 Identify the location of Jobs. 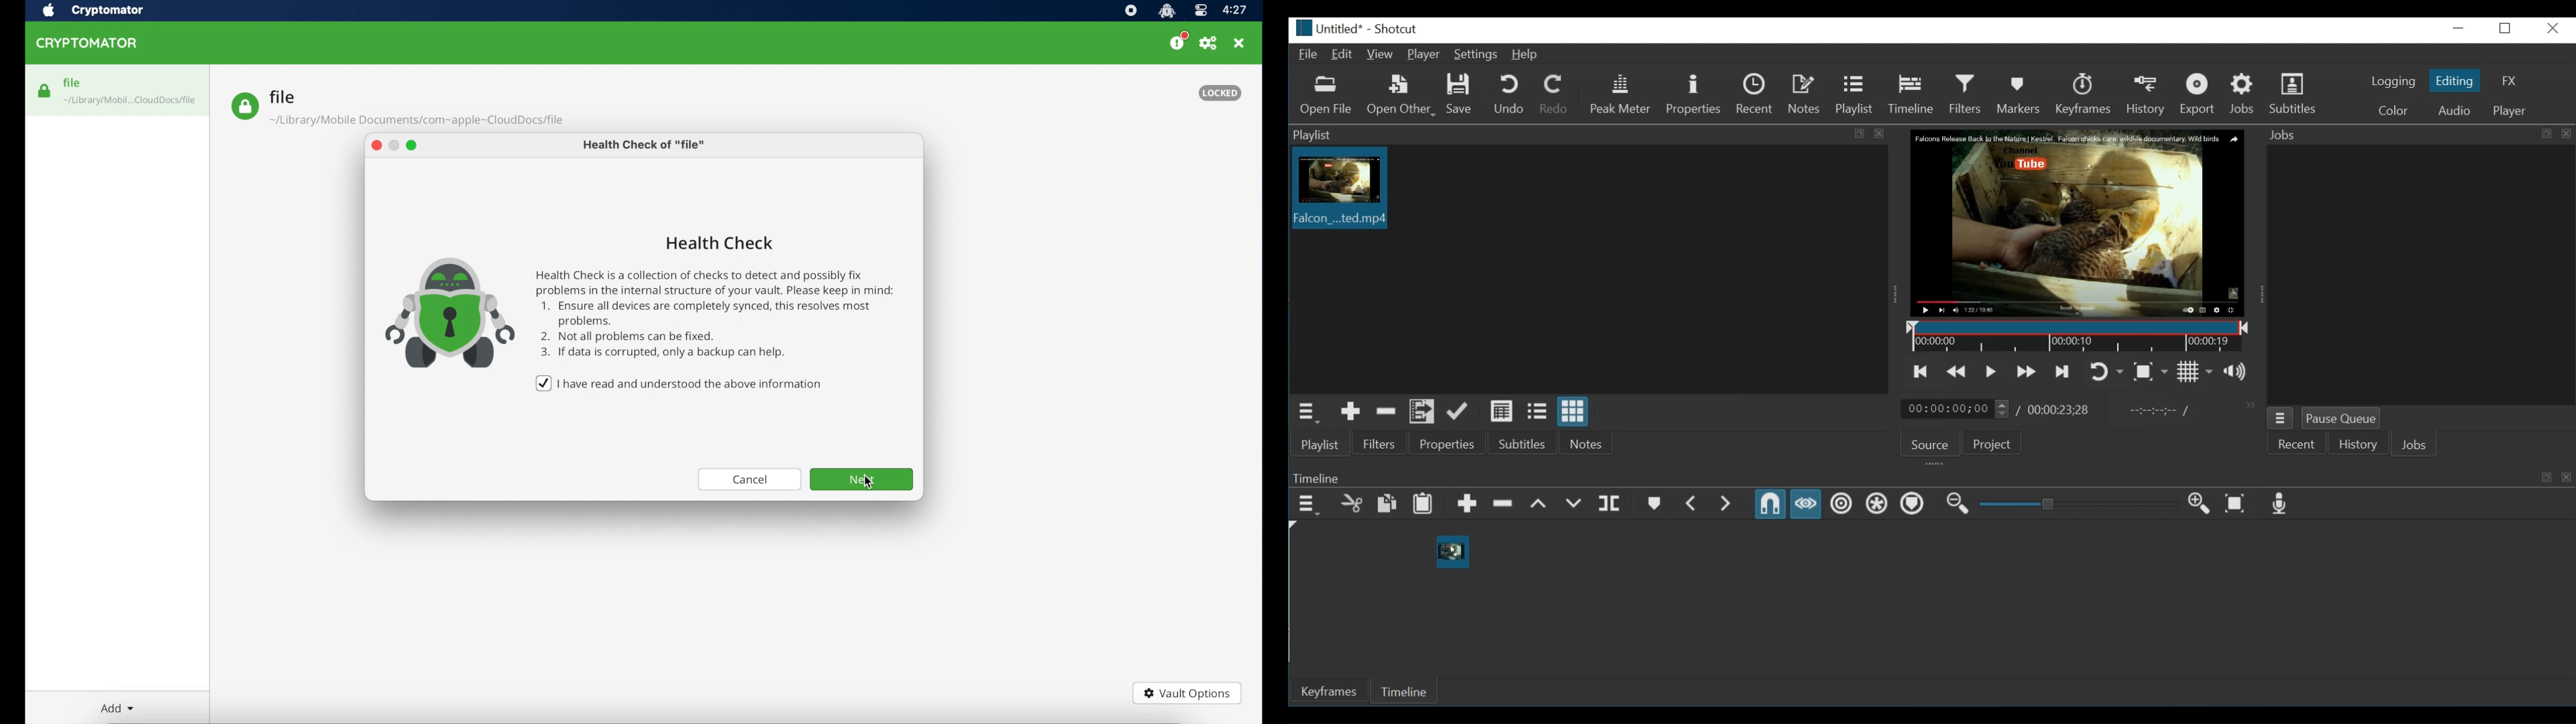
(2243, 94).